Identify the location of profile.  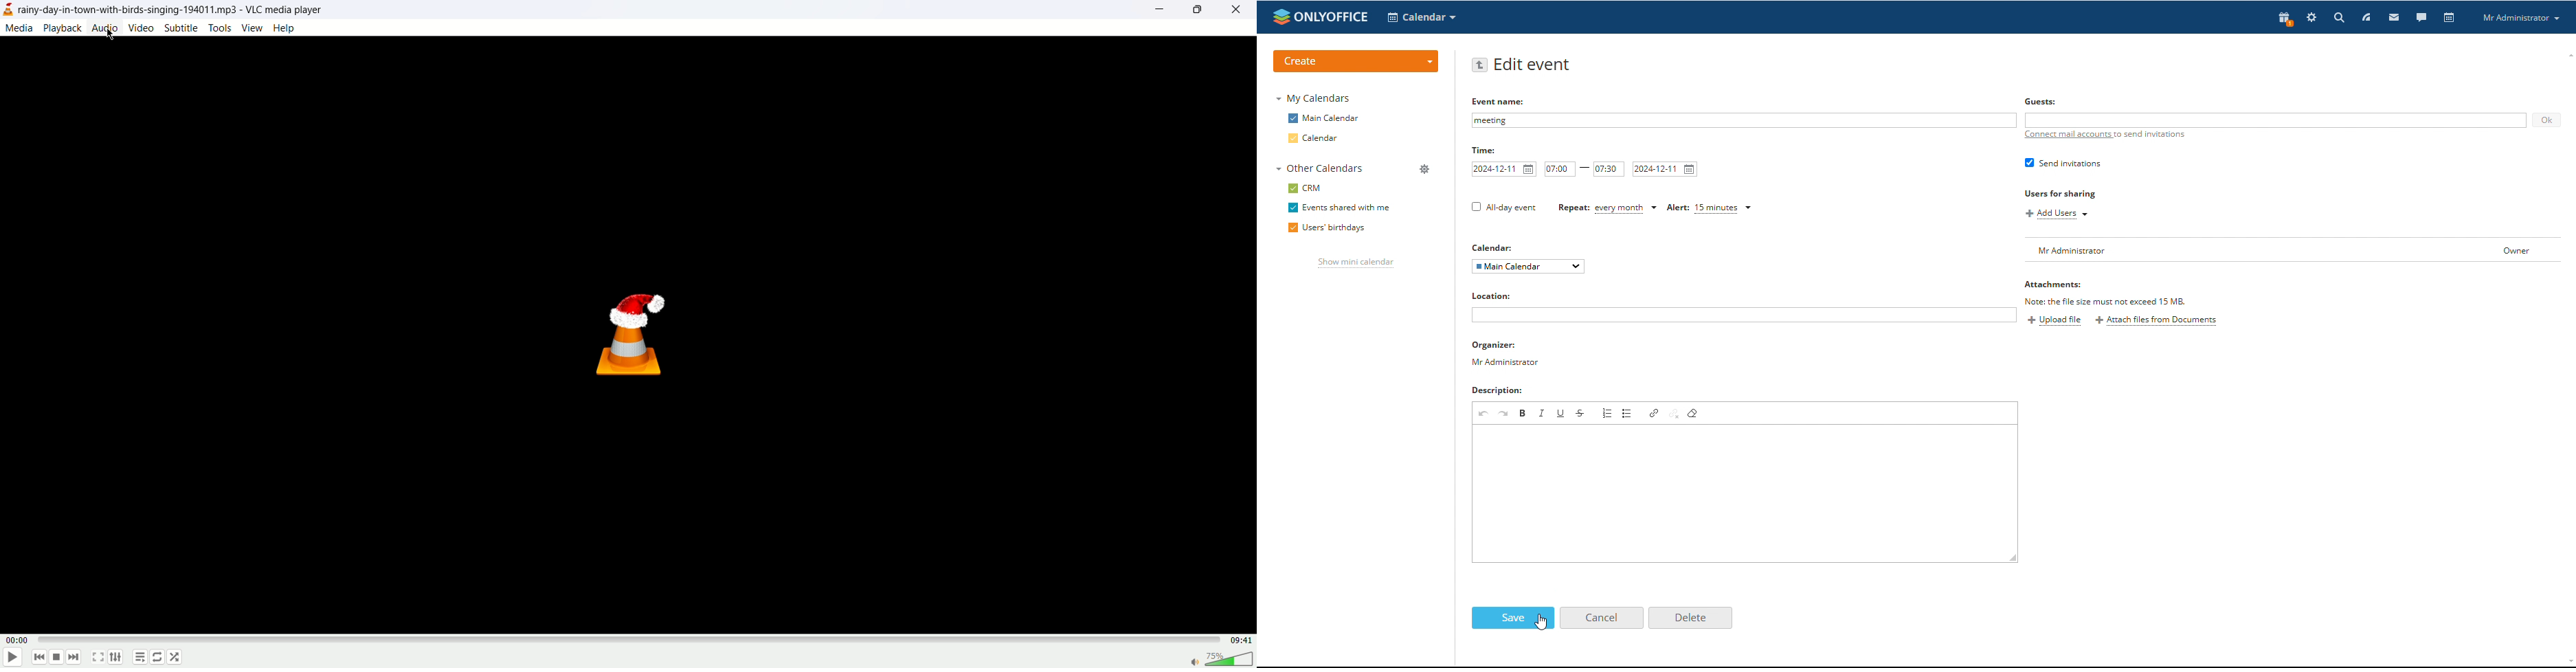
(2520, 18).